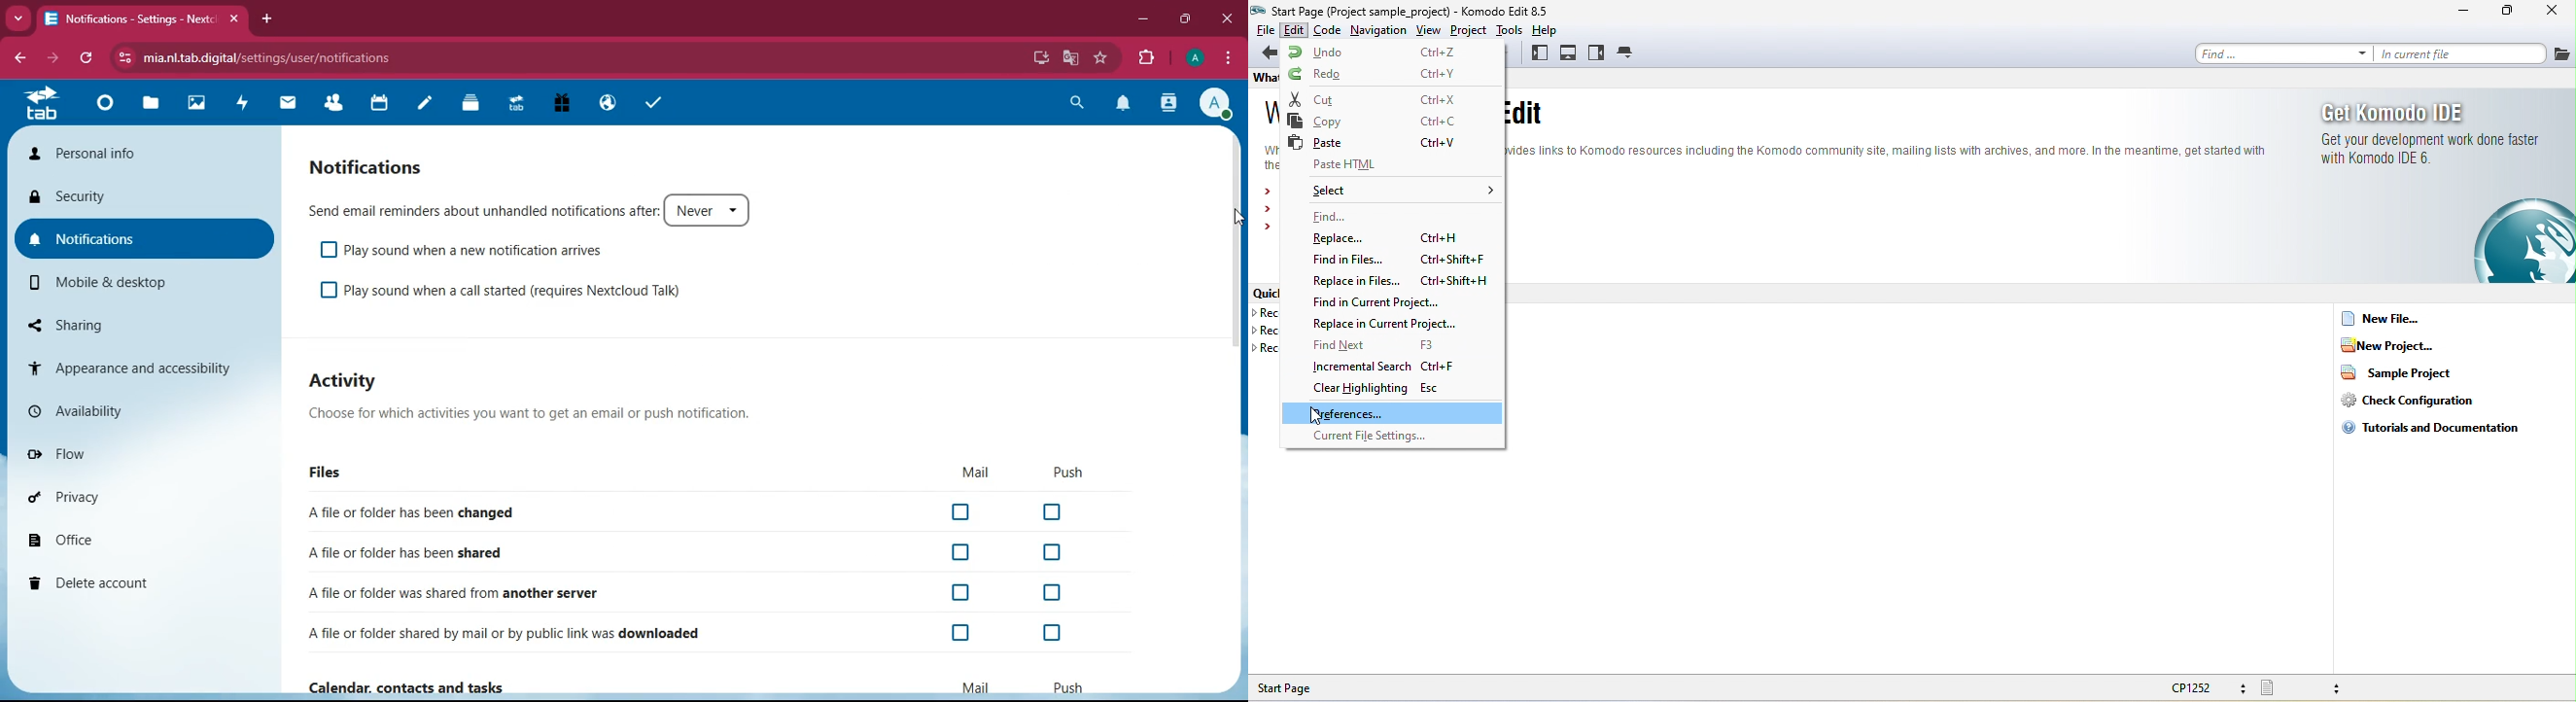 This screenshot has width=2576, height=728. I want to click on get komodo ide, so click(2428, 134).